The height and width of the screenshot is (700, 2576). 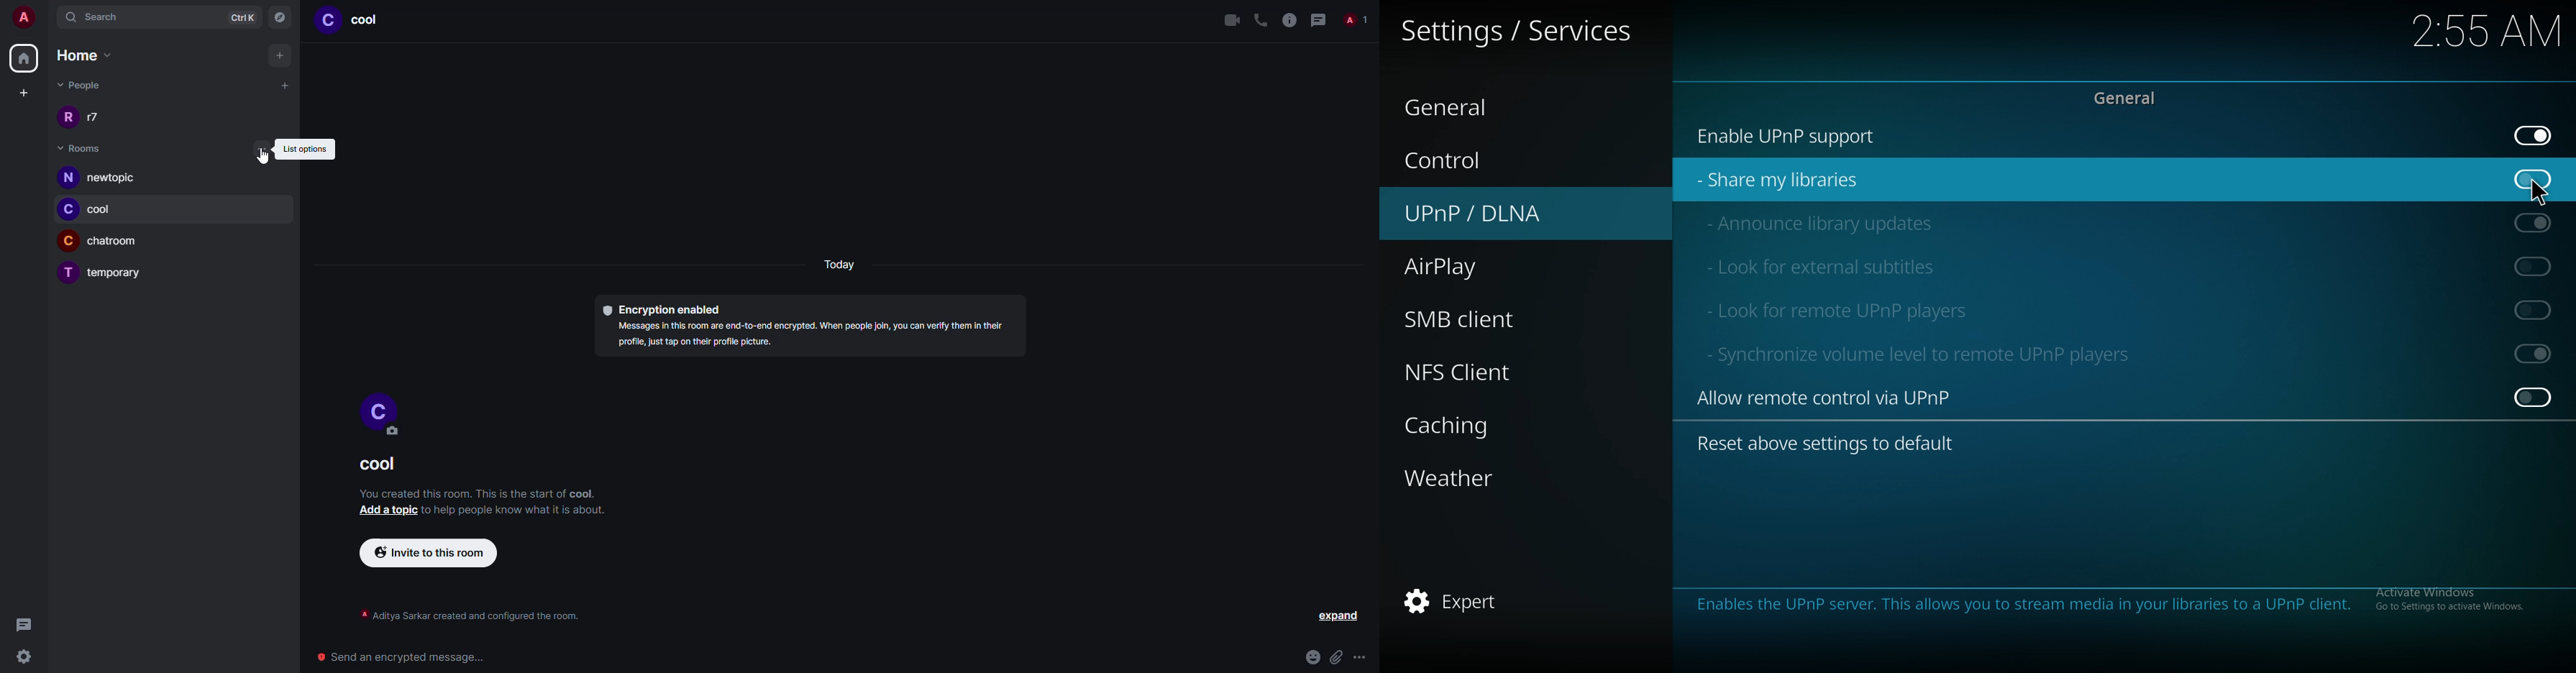 What do you see at coordinates (28, 18) in the screenshot?
I see `account` at bounding box center [28, 18].